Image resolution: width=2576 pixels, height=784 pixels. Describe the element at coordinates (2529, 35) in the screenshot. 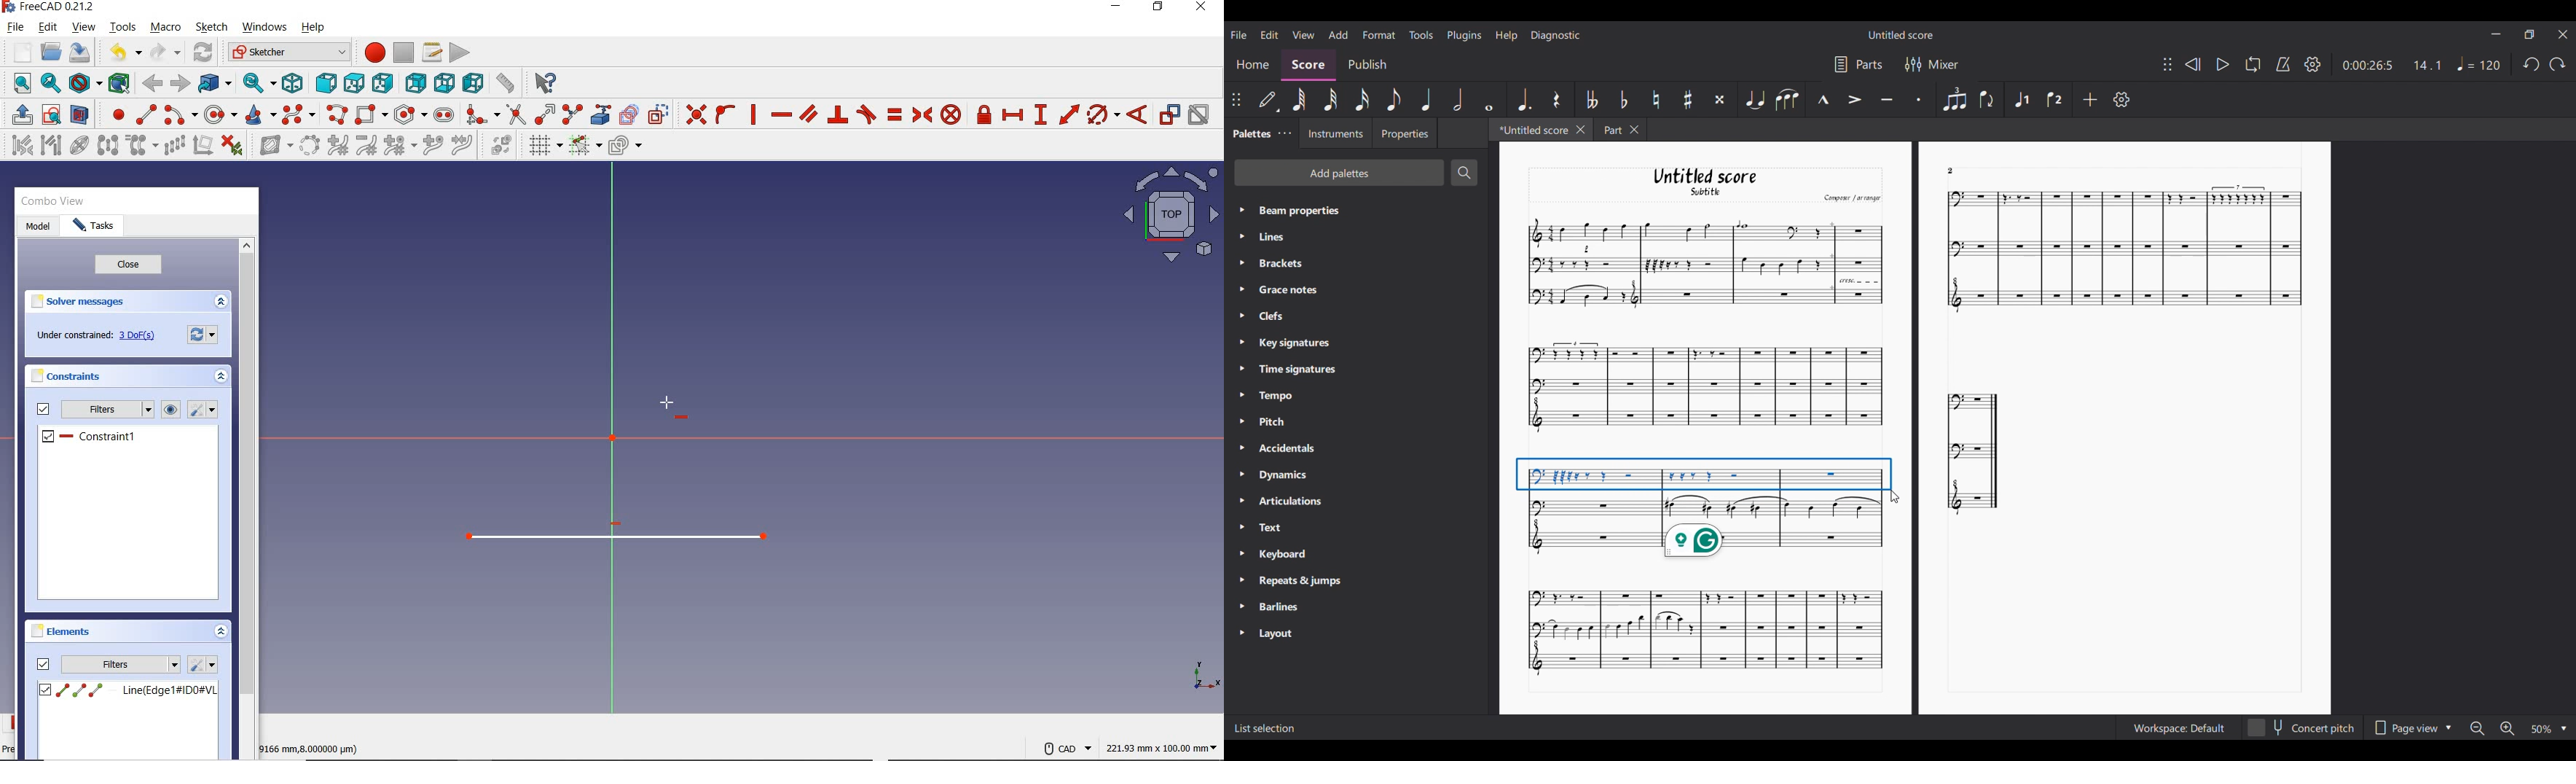

I see `Show in smaller tab` at that location.